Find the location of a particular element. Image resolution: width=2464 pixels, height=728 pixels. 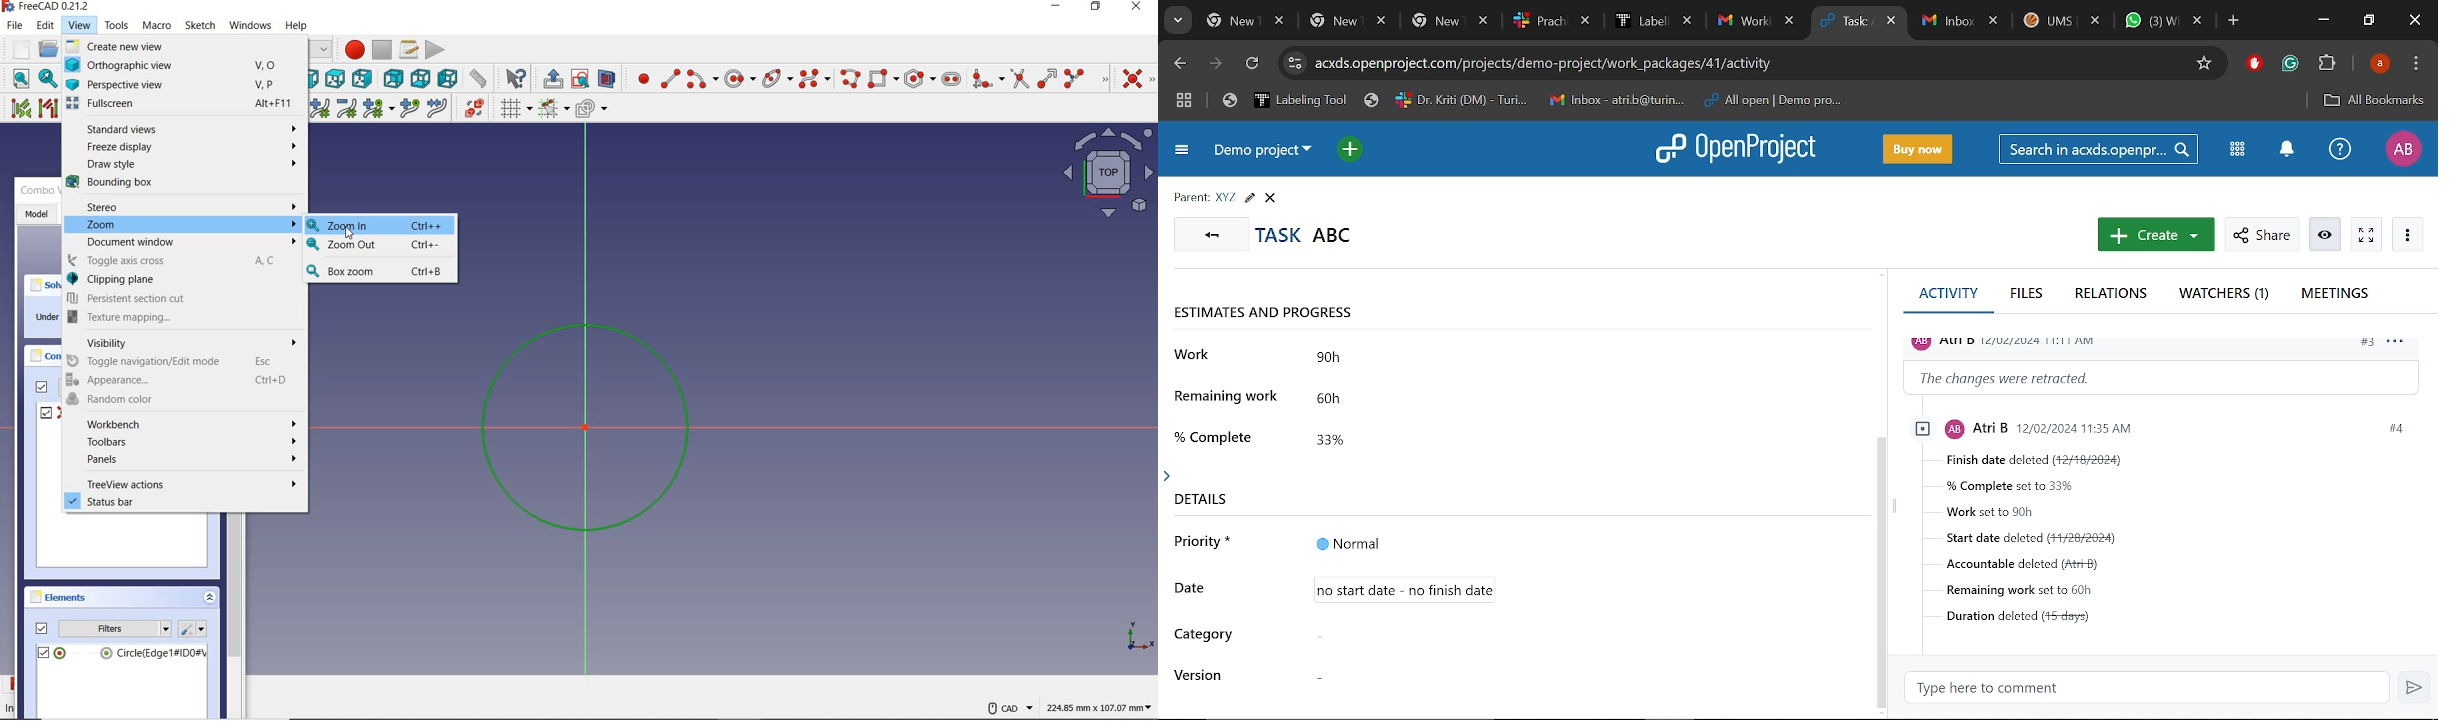

Draw style is located at coordinates (192, 164).